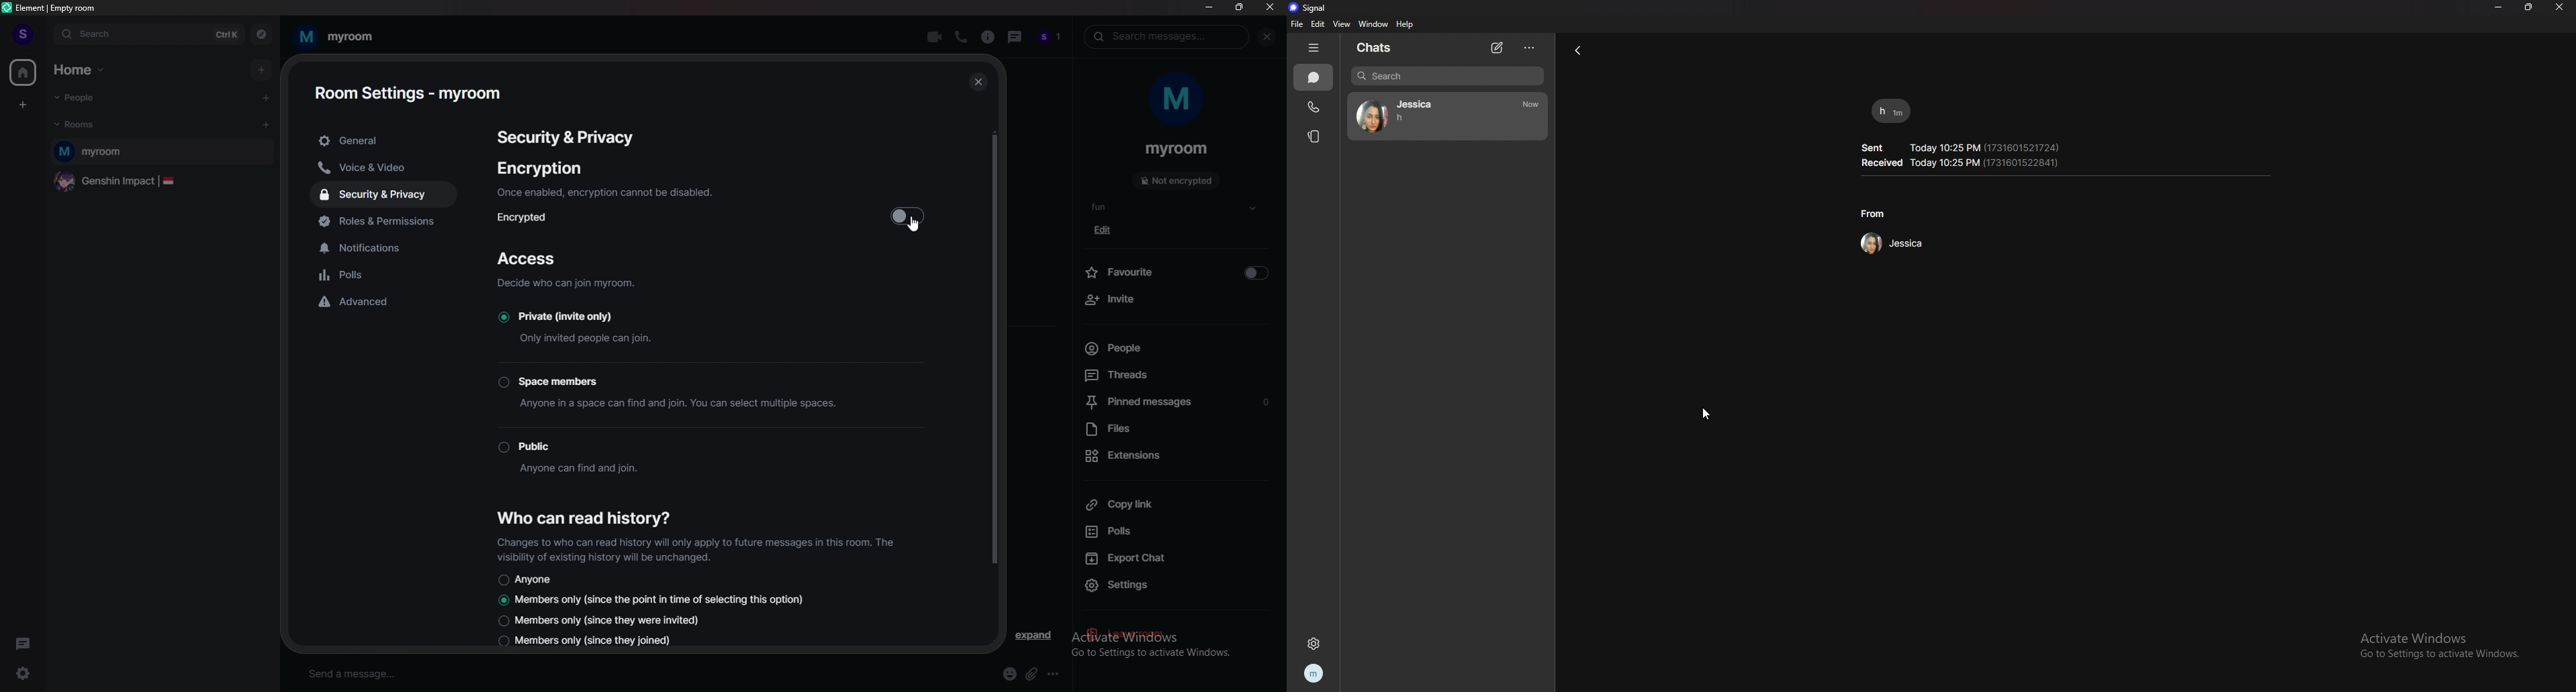 This screenshot has width=2576, height=700. I want to click on element logo, so click(8, 8).